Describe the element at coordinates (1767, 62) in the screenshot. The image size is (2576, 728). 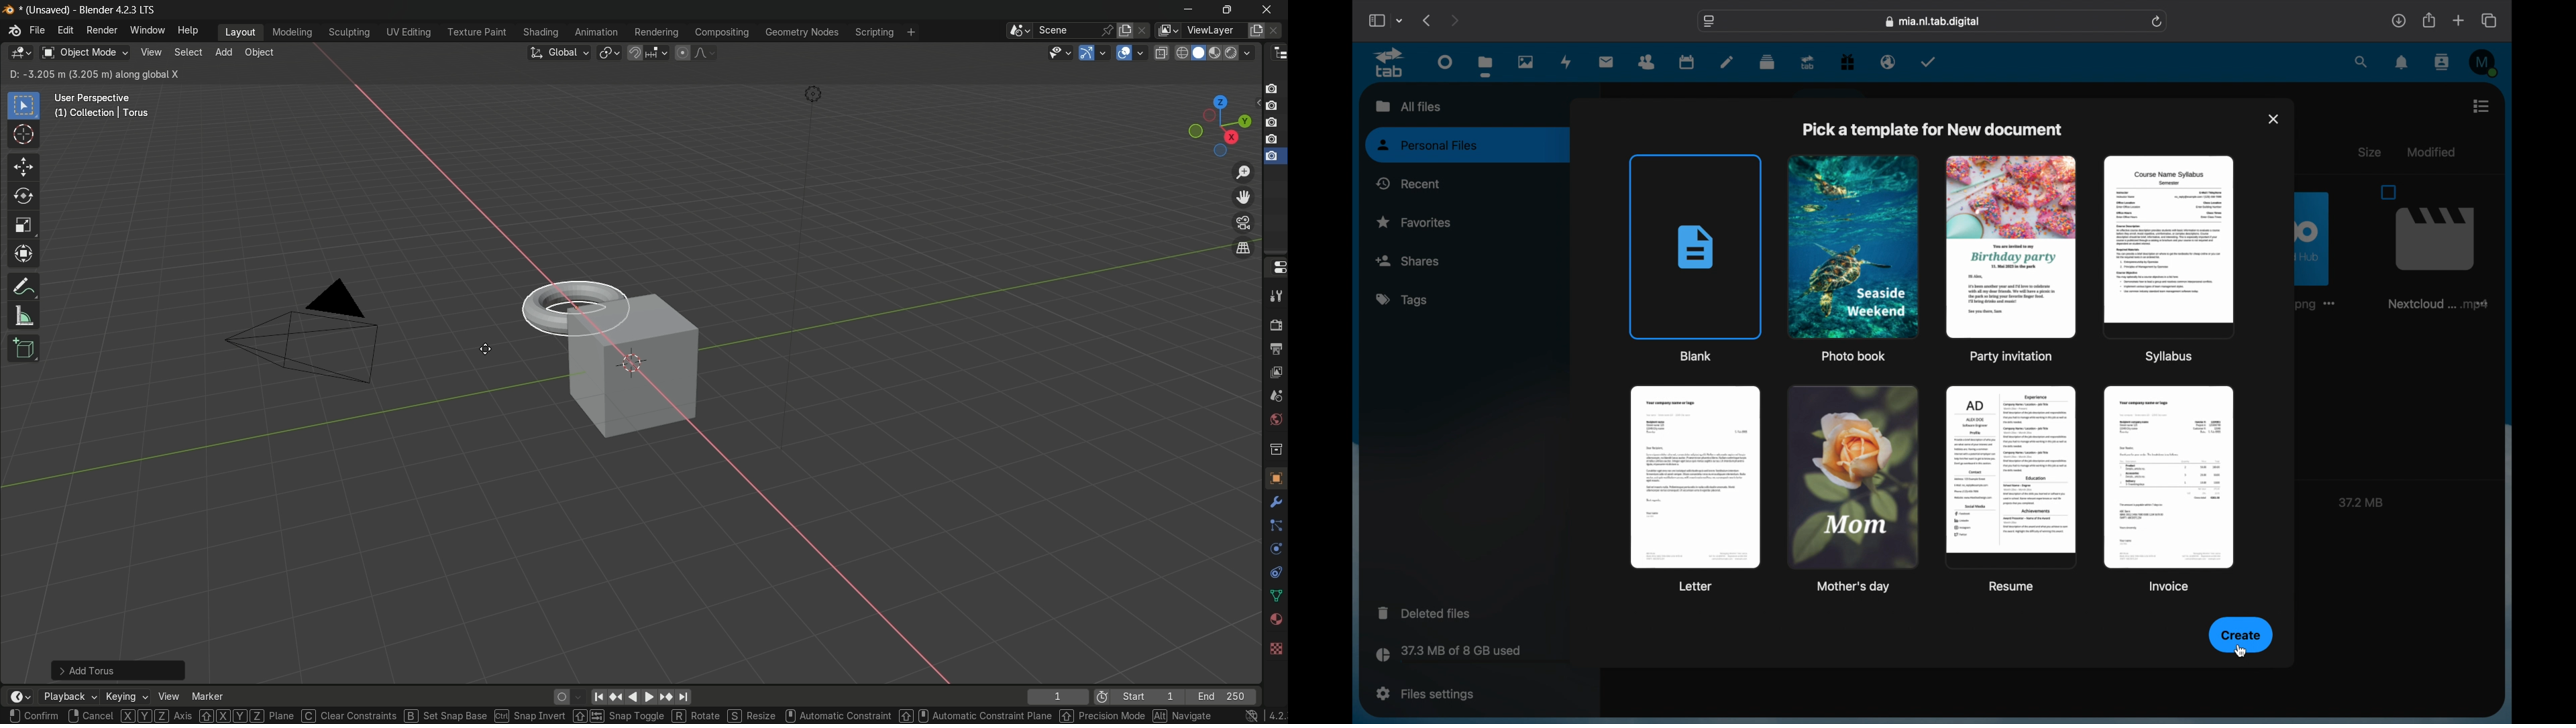
I see `deck` at that location.